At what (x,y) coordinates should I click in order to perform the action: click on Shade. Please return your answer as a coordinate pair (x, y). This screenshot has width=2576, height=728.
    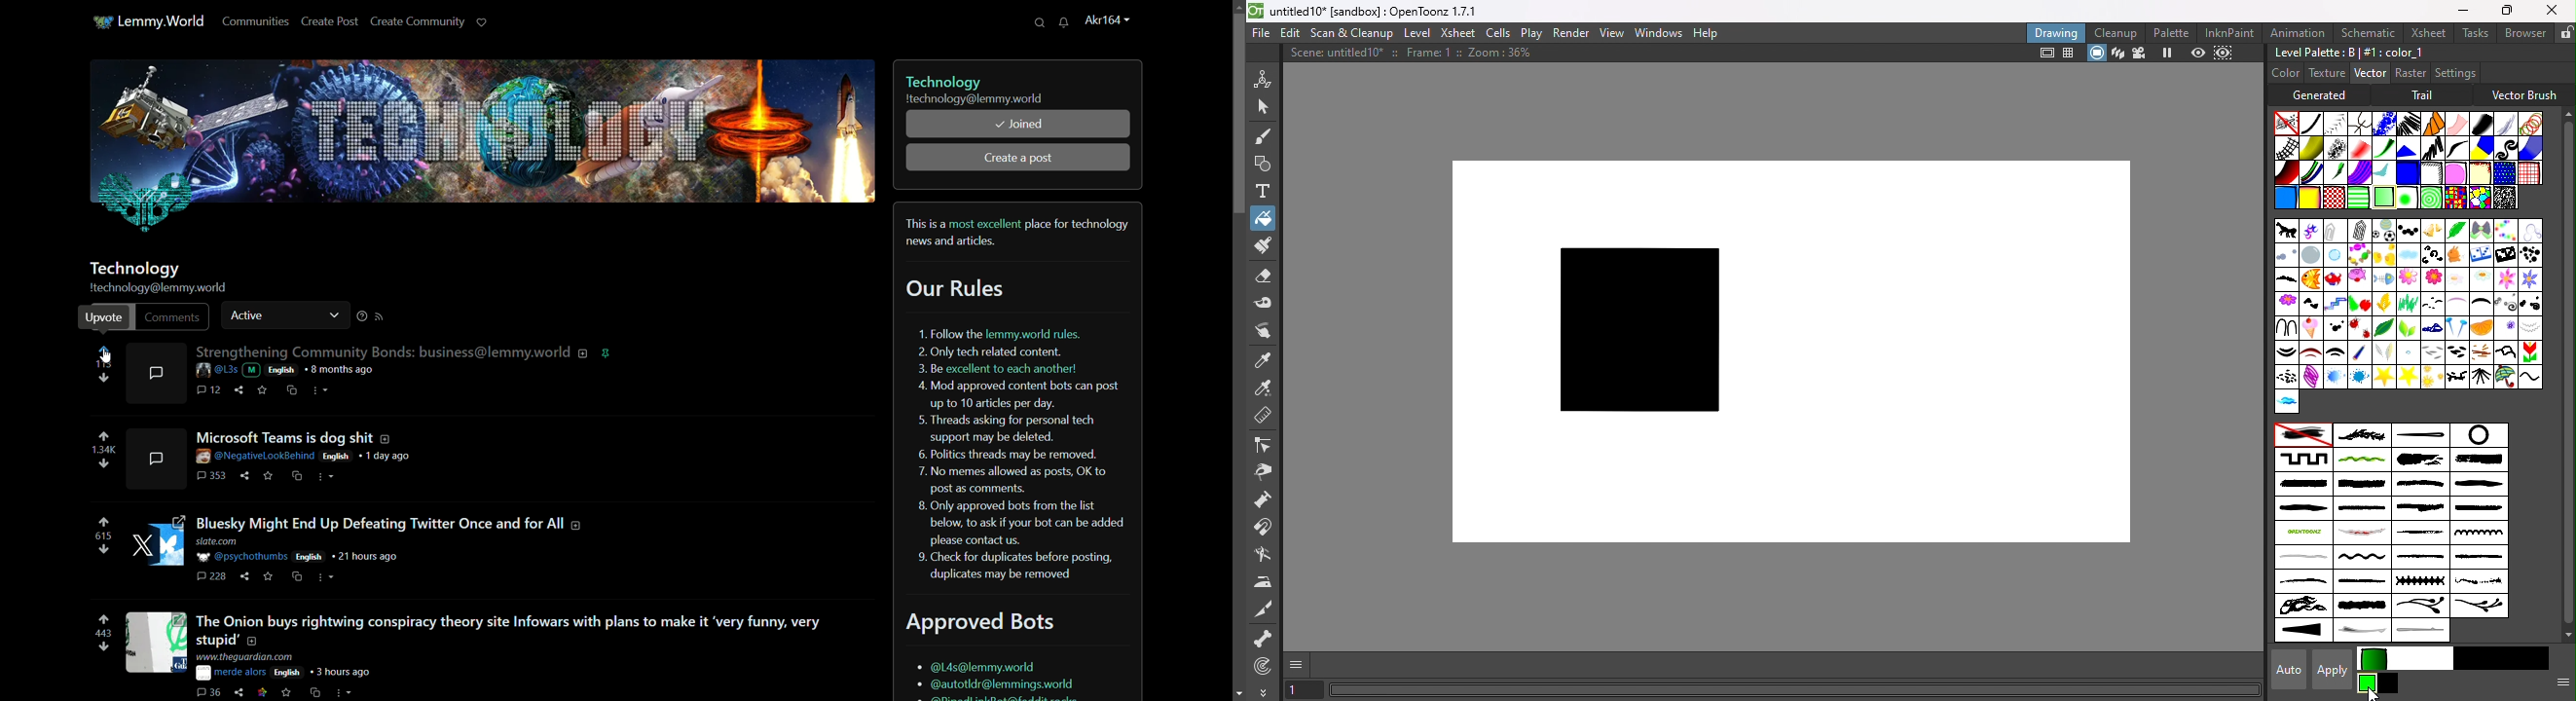
    Looking at the image, I should click on (2286, 172).